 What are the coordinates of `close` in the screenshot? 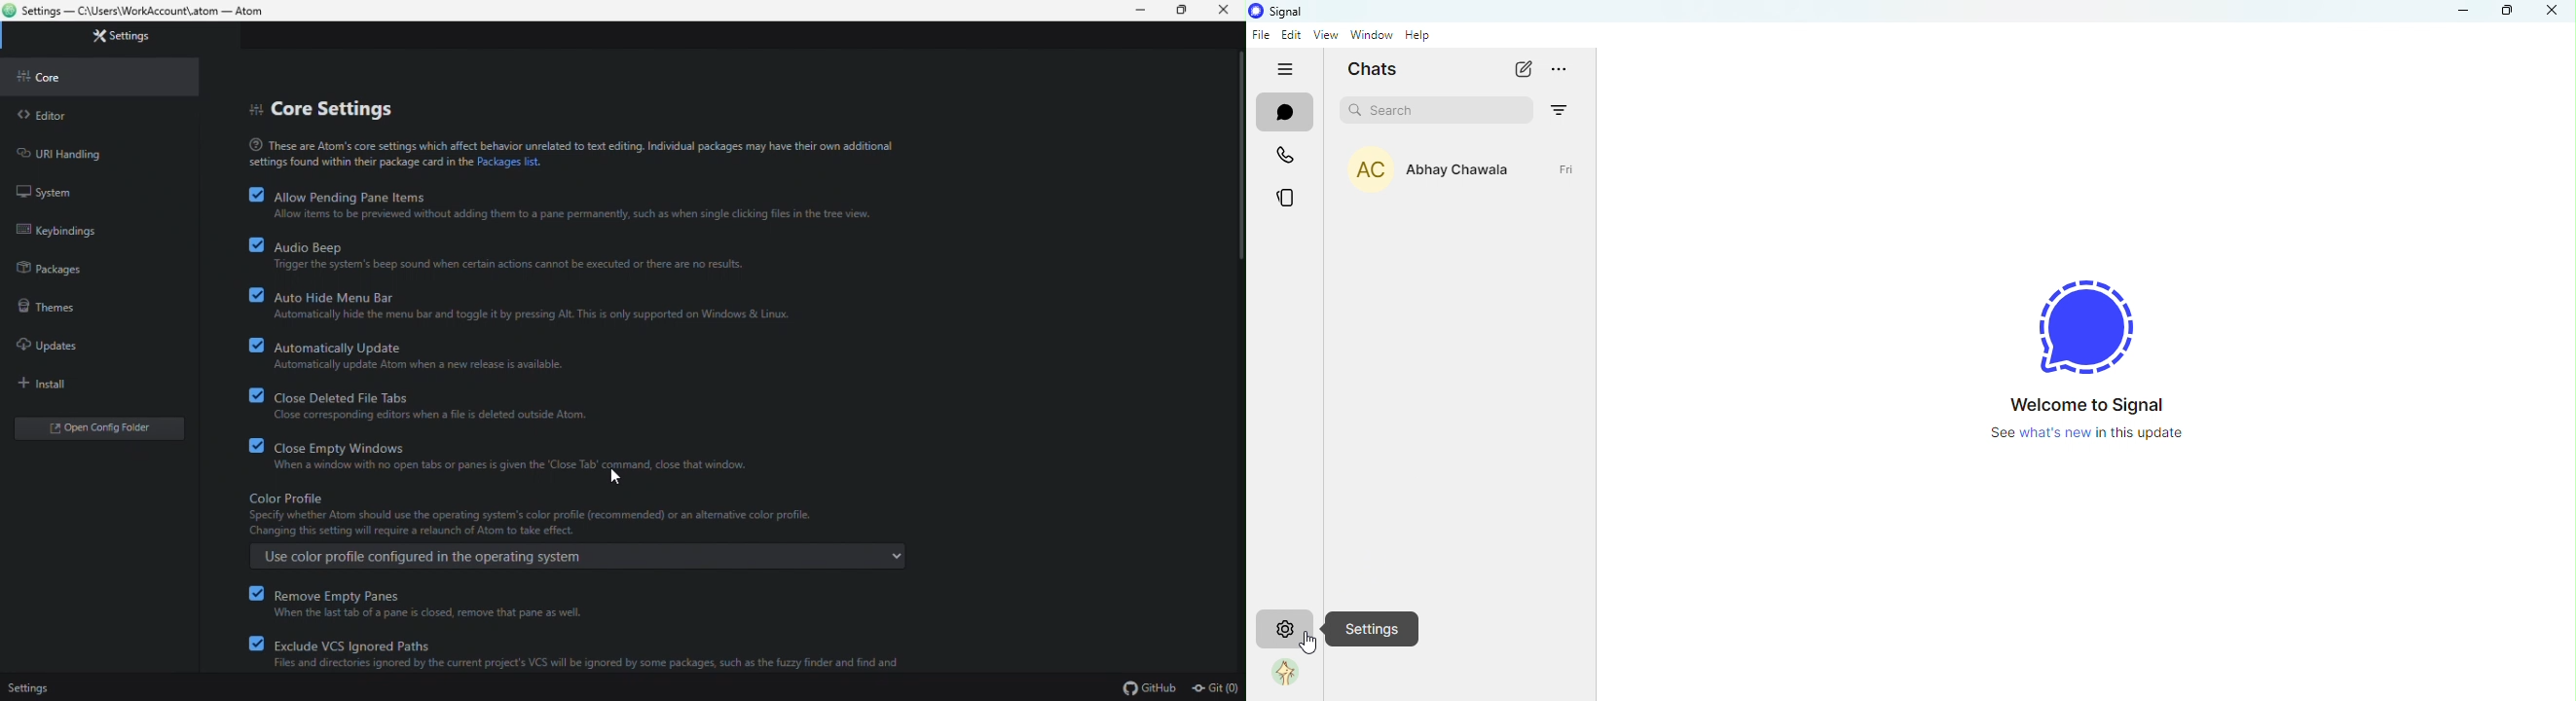 It's located at (2556, 14).